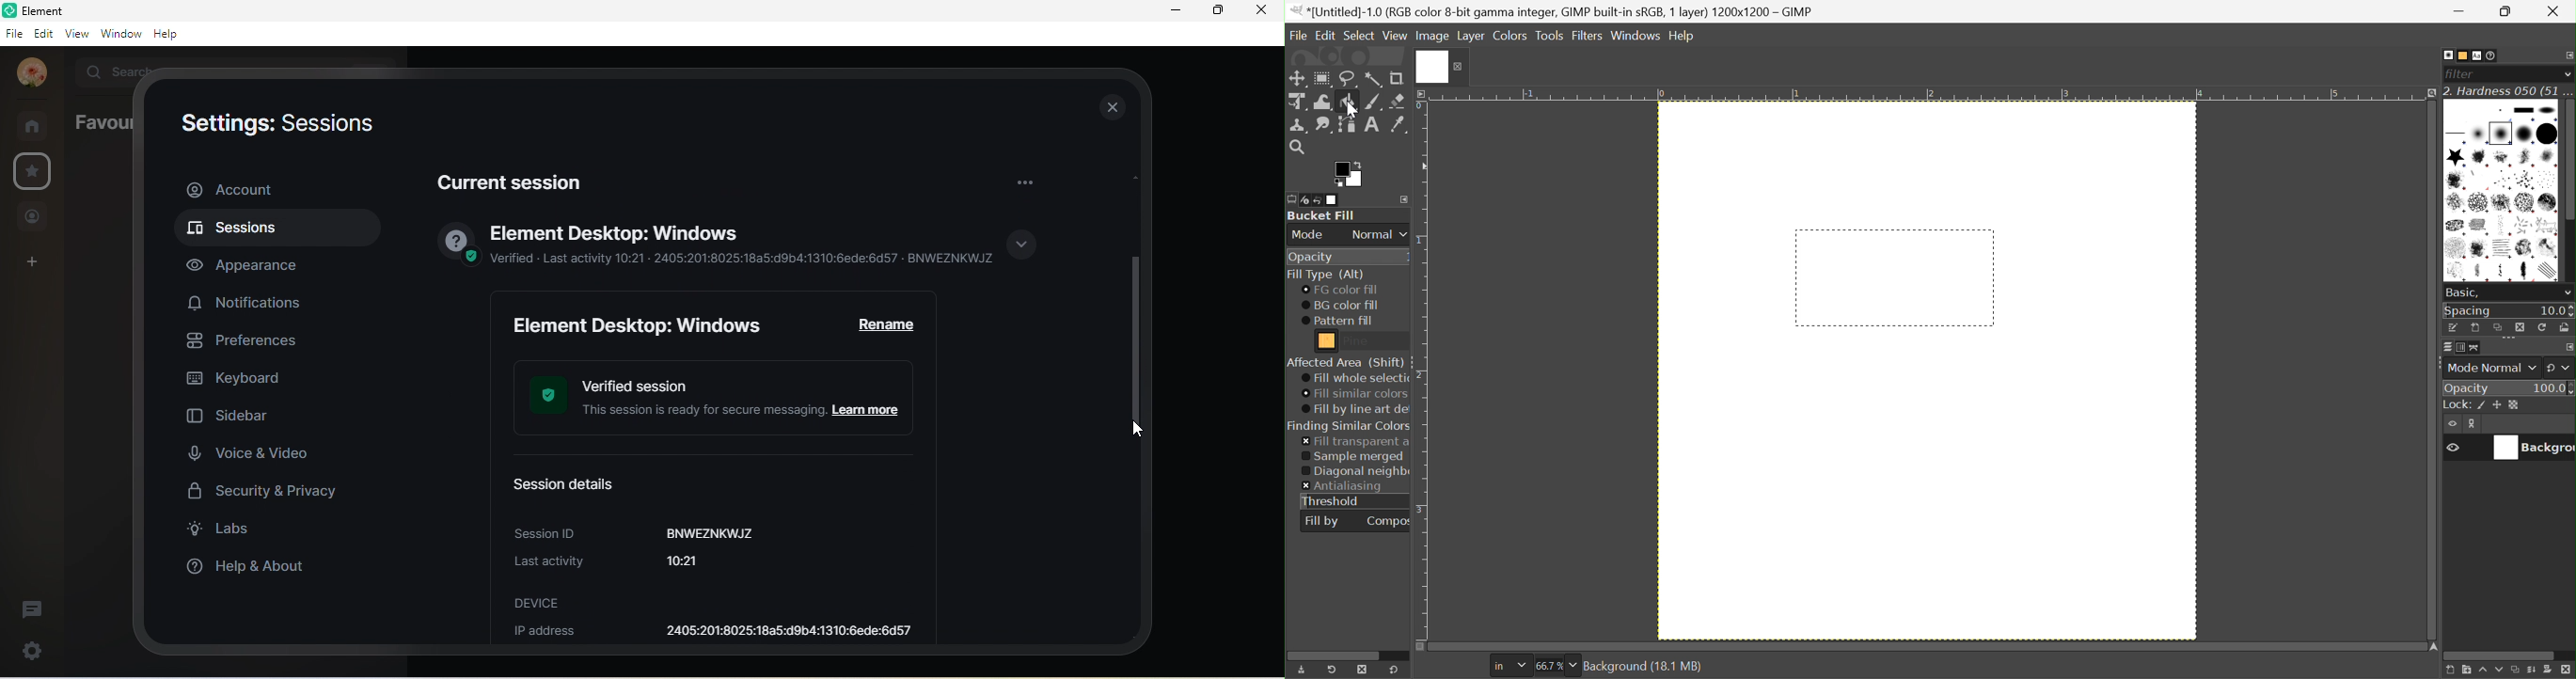 This screenshot has height=700, width=2576. Describe the element at coordinates (13, 35) in the screenshot. I see `file` at that location.